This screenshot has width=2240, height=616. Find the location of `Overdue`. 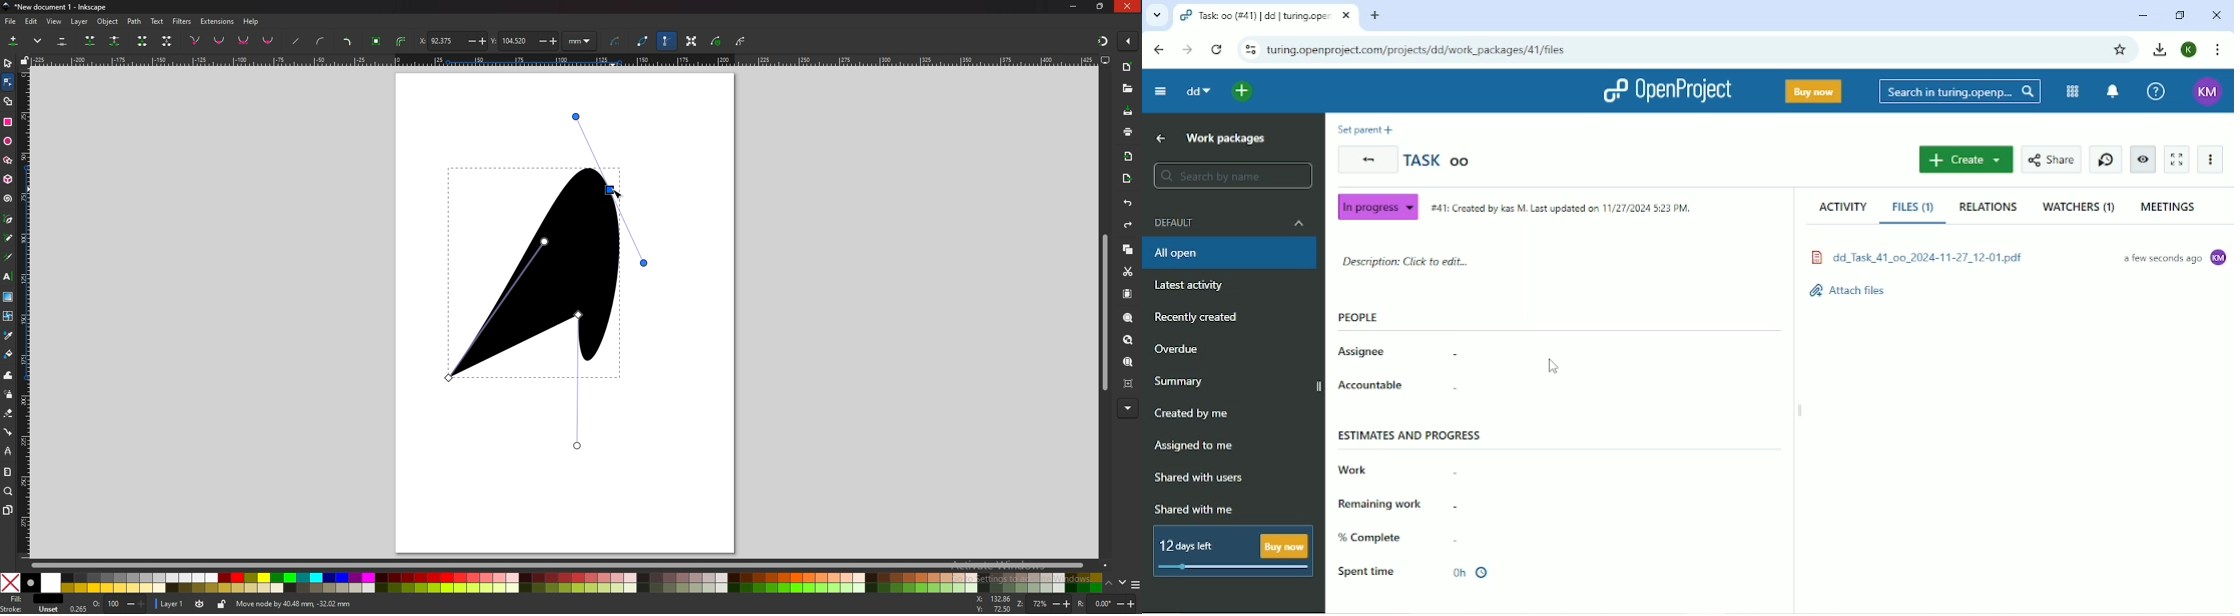

Overdue is located at coordinates (1179, 350).